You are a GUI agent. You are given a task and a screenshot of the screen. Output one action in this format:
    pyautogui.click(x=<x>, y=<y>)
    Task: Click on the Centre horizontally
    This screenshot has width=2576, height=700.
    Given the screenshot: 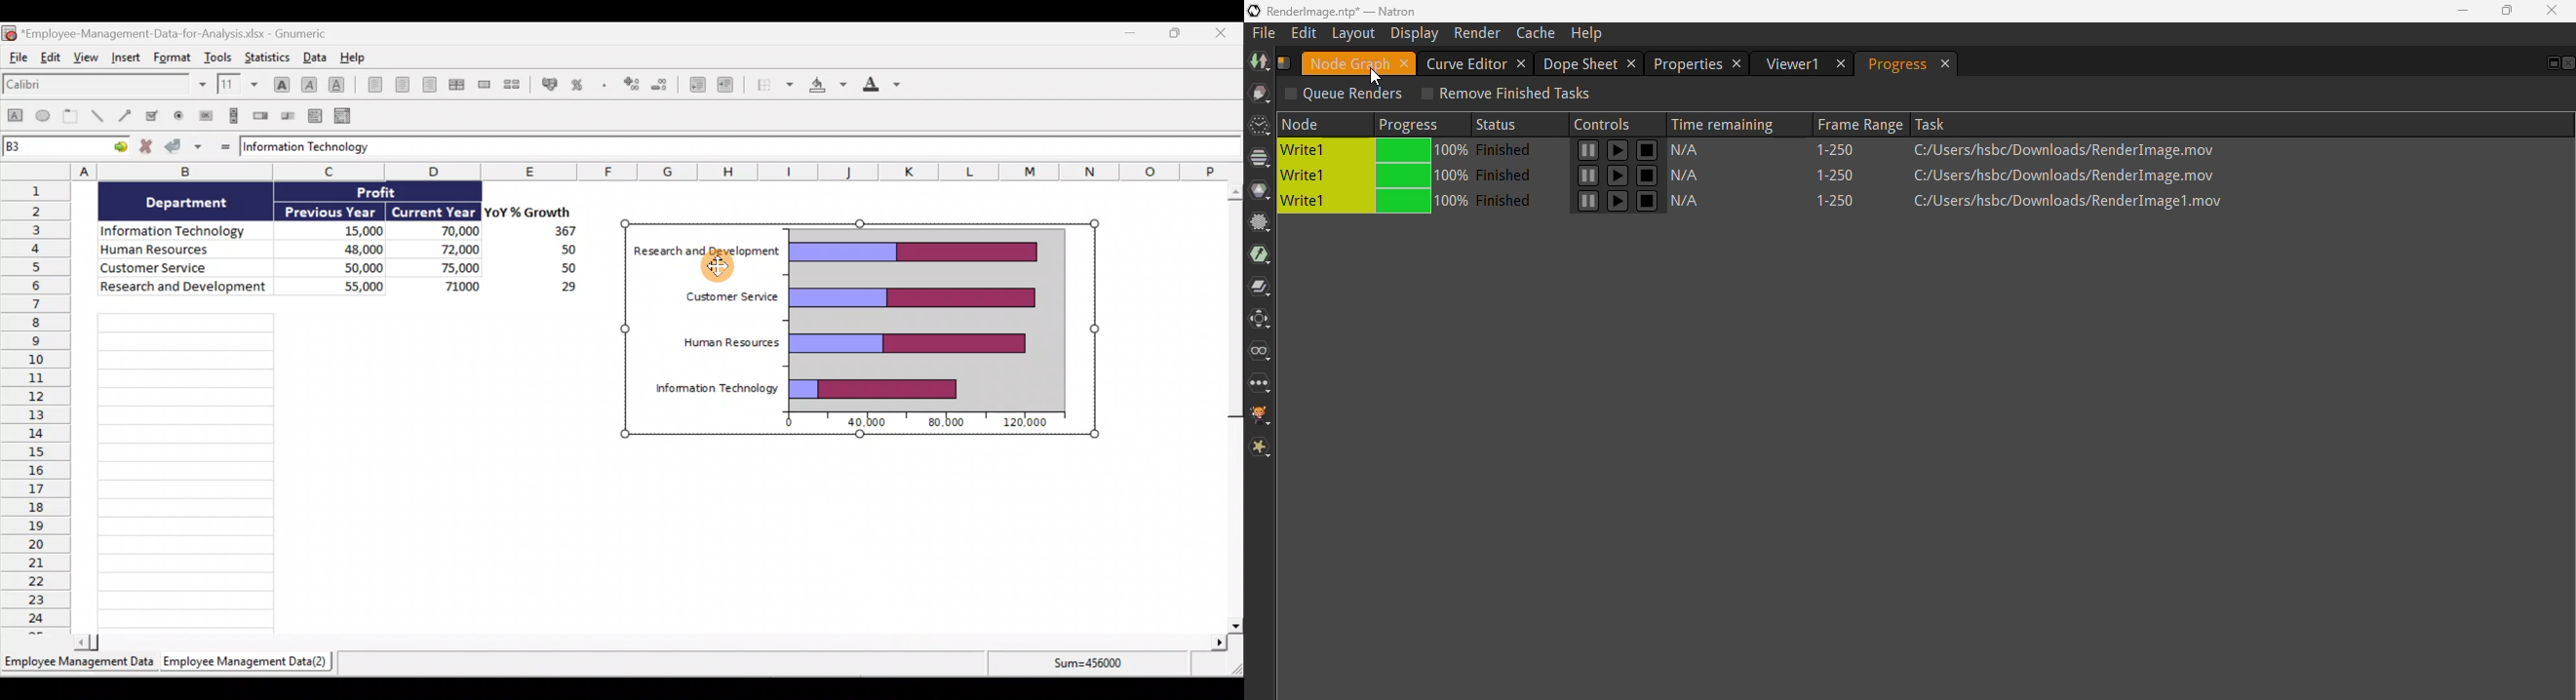 What is the action you would take?
    pyautogui.click(x=399, y=84)
    